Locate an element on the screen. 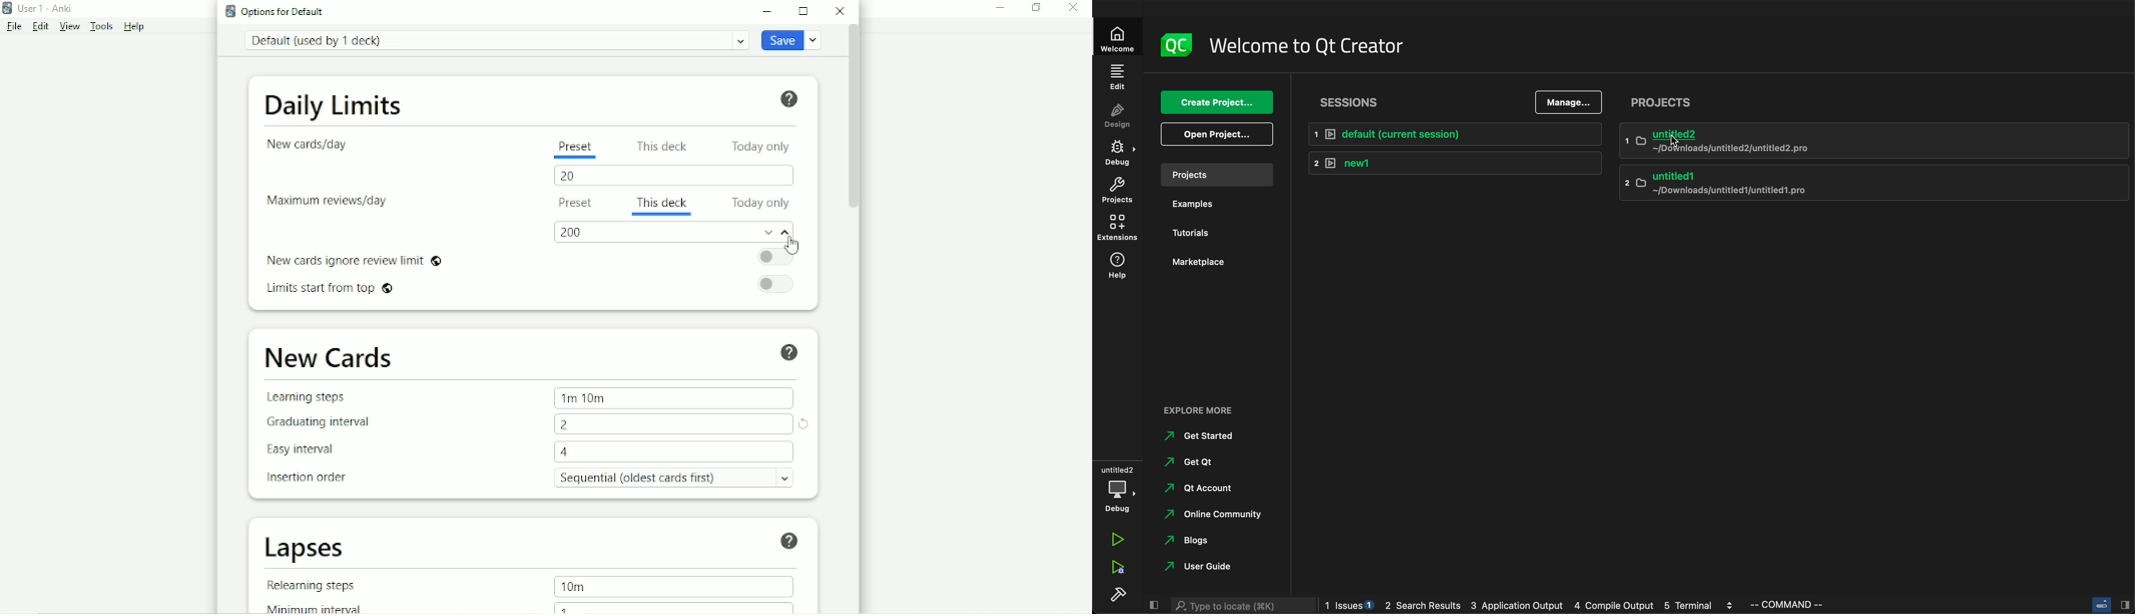  Close is located at coordinates (840, 11).